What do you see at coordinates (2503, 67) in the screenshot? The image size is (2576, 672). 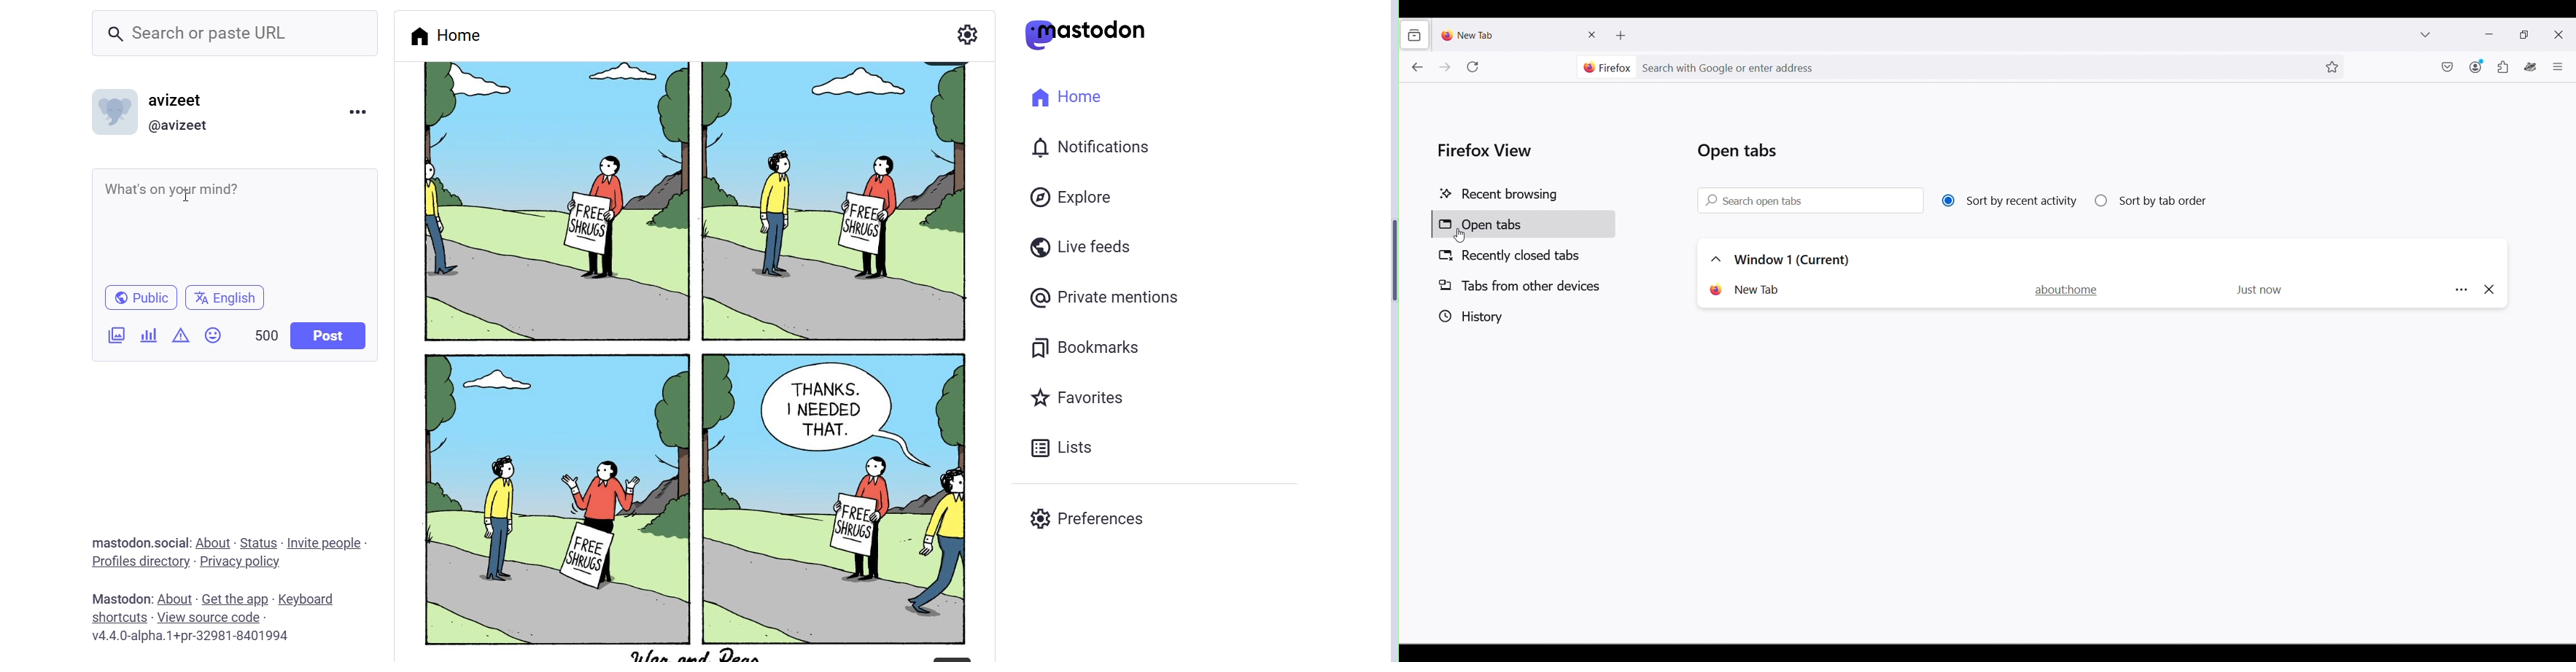 I see `Extensions` at bounding box center [2503, 67].